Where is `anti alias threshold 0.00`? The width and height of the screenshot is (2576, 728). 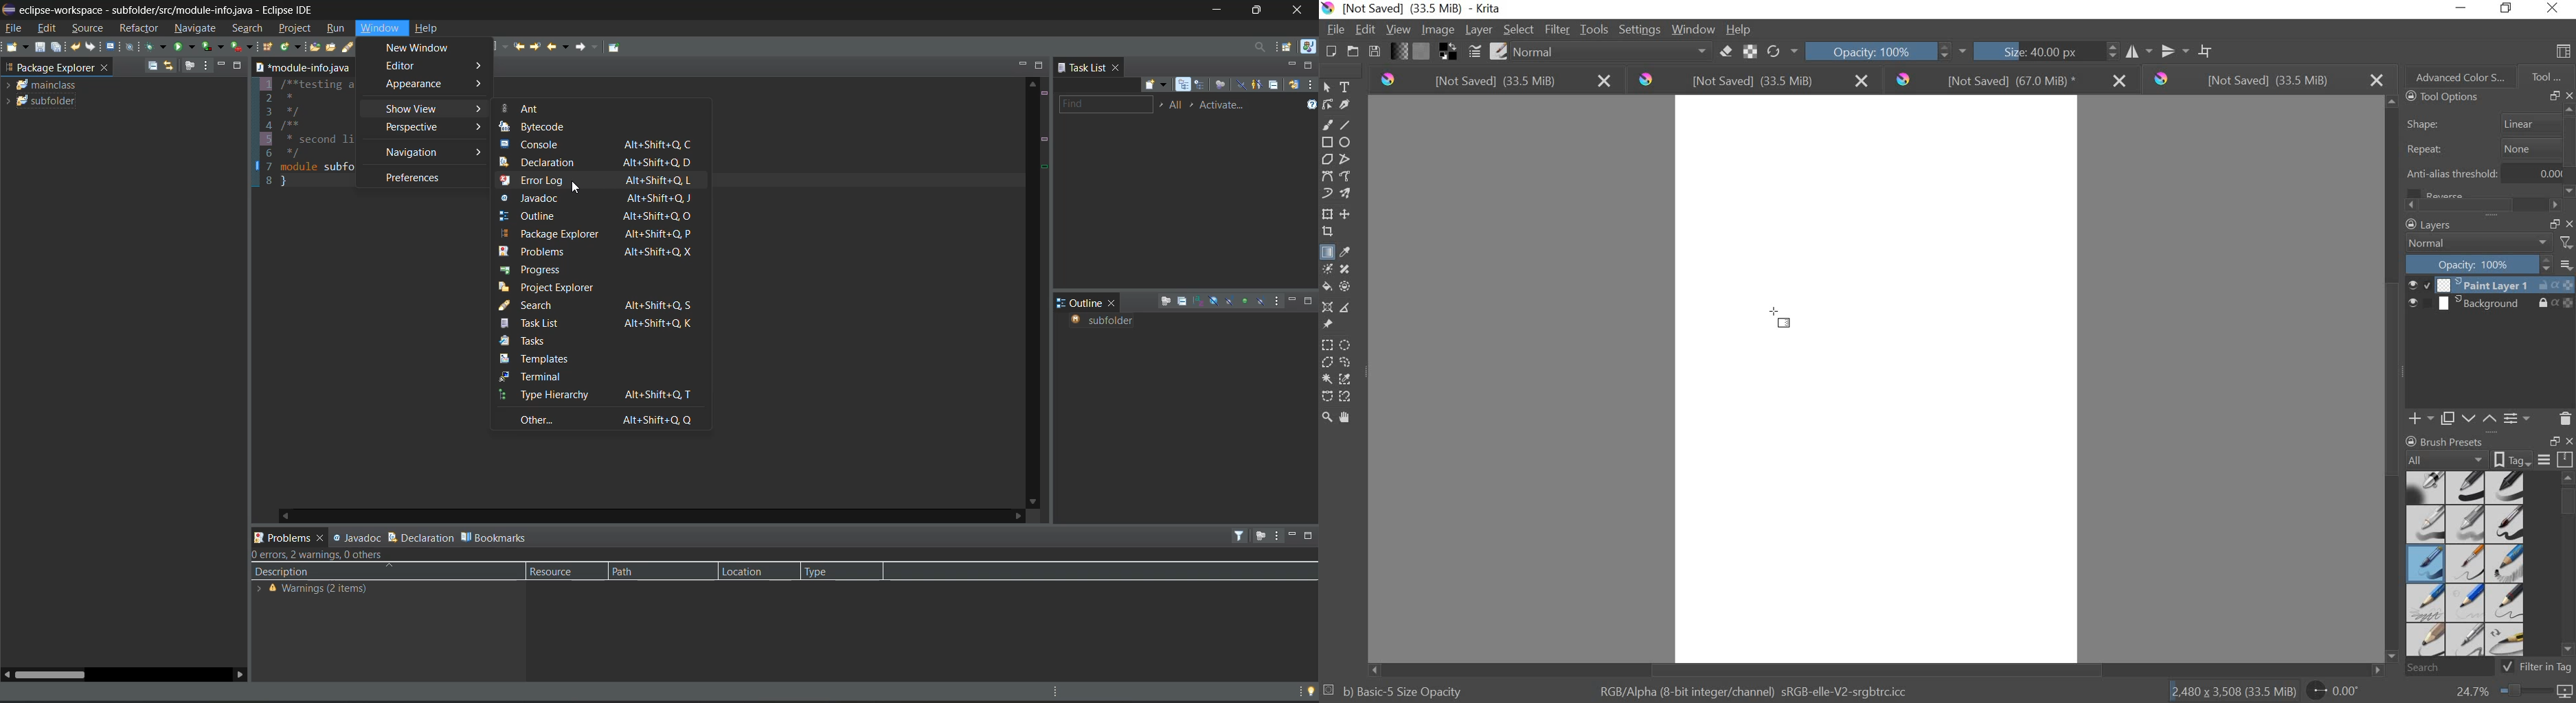 anti alias threshold 0.00 is located at coordinates (2479, 178).